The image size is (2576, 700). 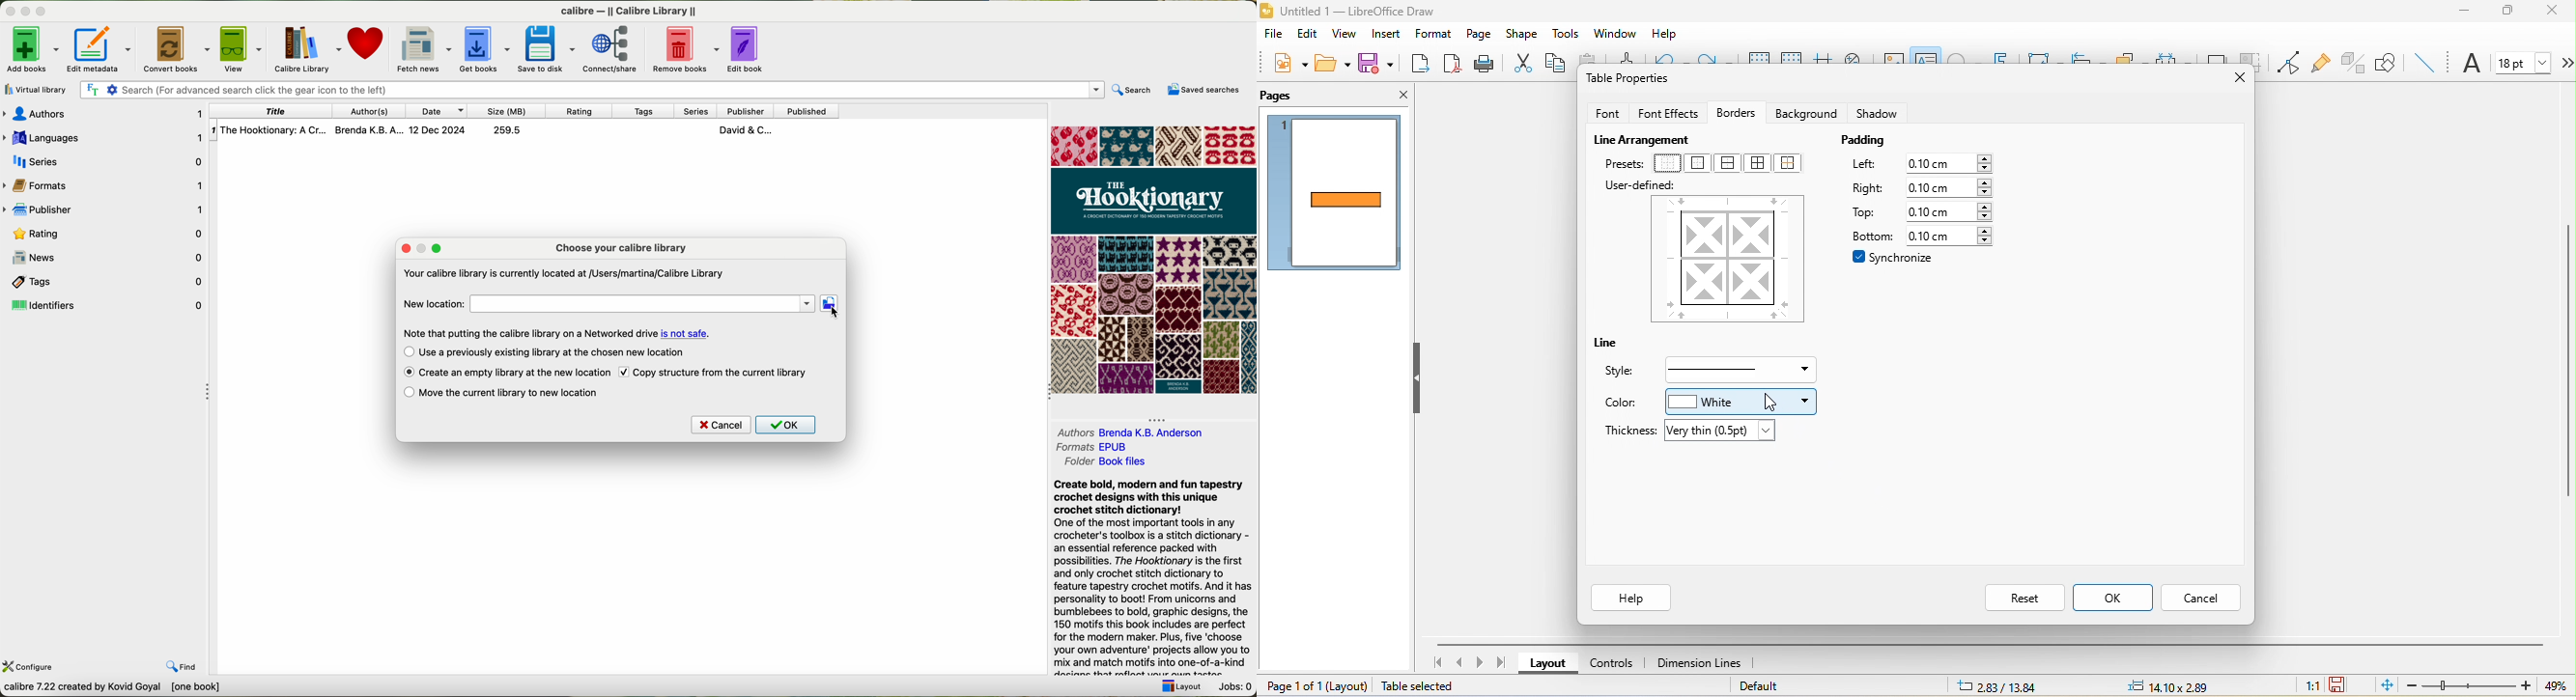 What do you see at coordinates (1290, 684) in the screenshot?
I see `page 1 of 1` at bounding box center [1290, 684].